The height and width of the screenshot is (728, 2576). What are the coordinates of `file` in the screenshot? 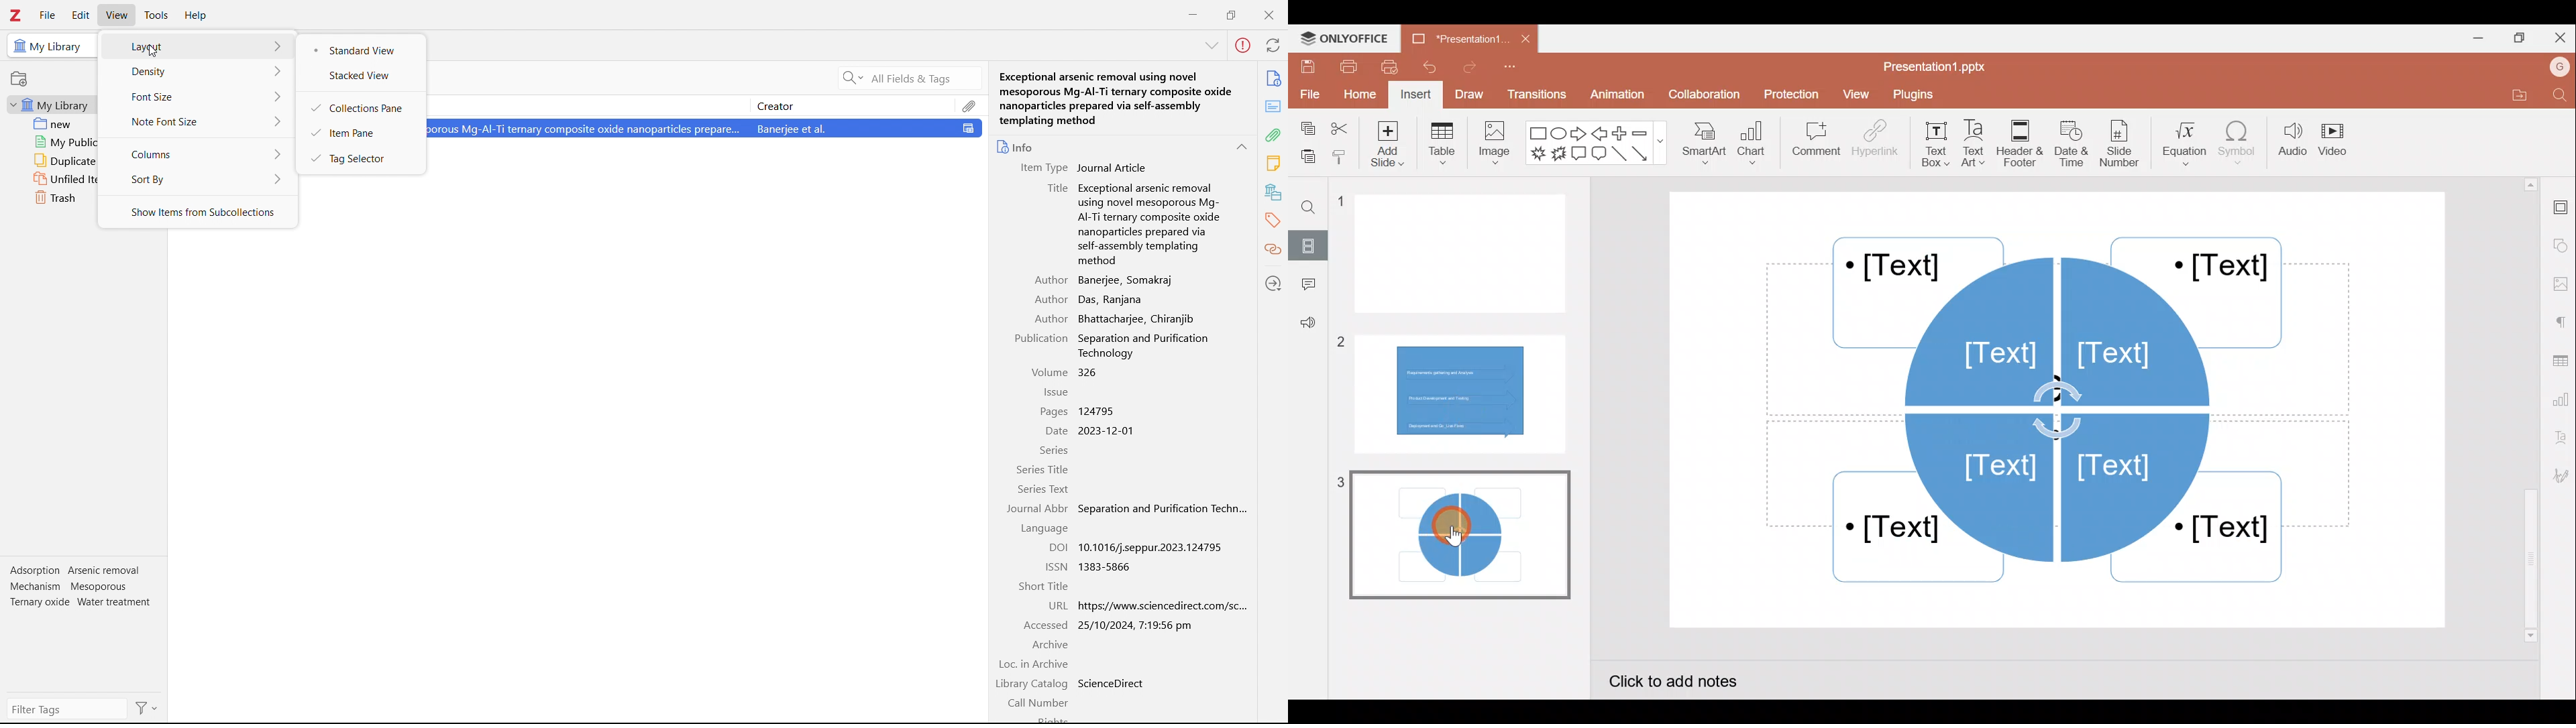 It's located at (48, 15).